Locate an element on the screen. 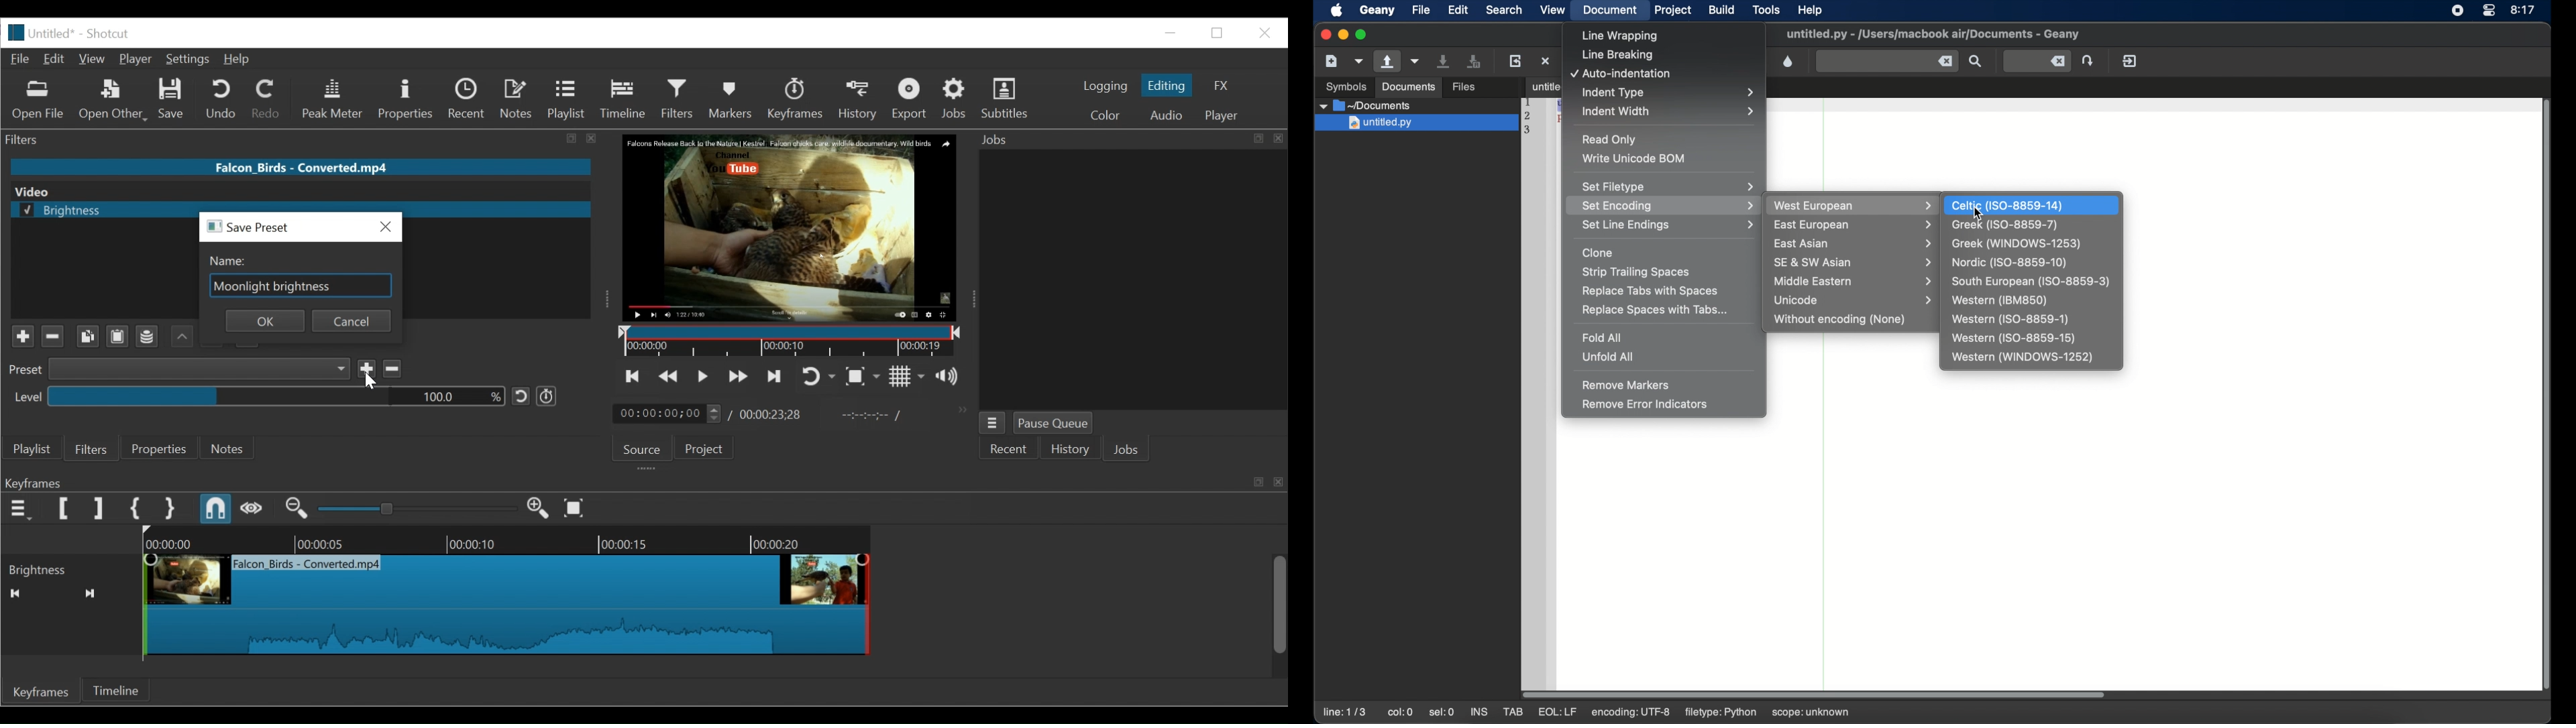  Jobs is located at coordinates (955, 100).